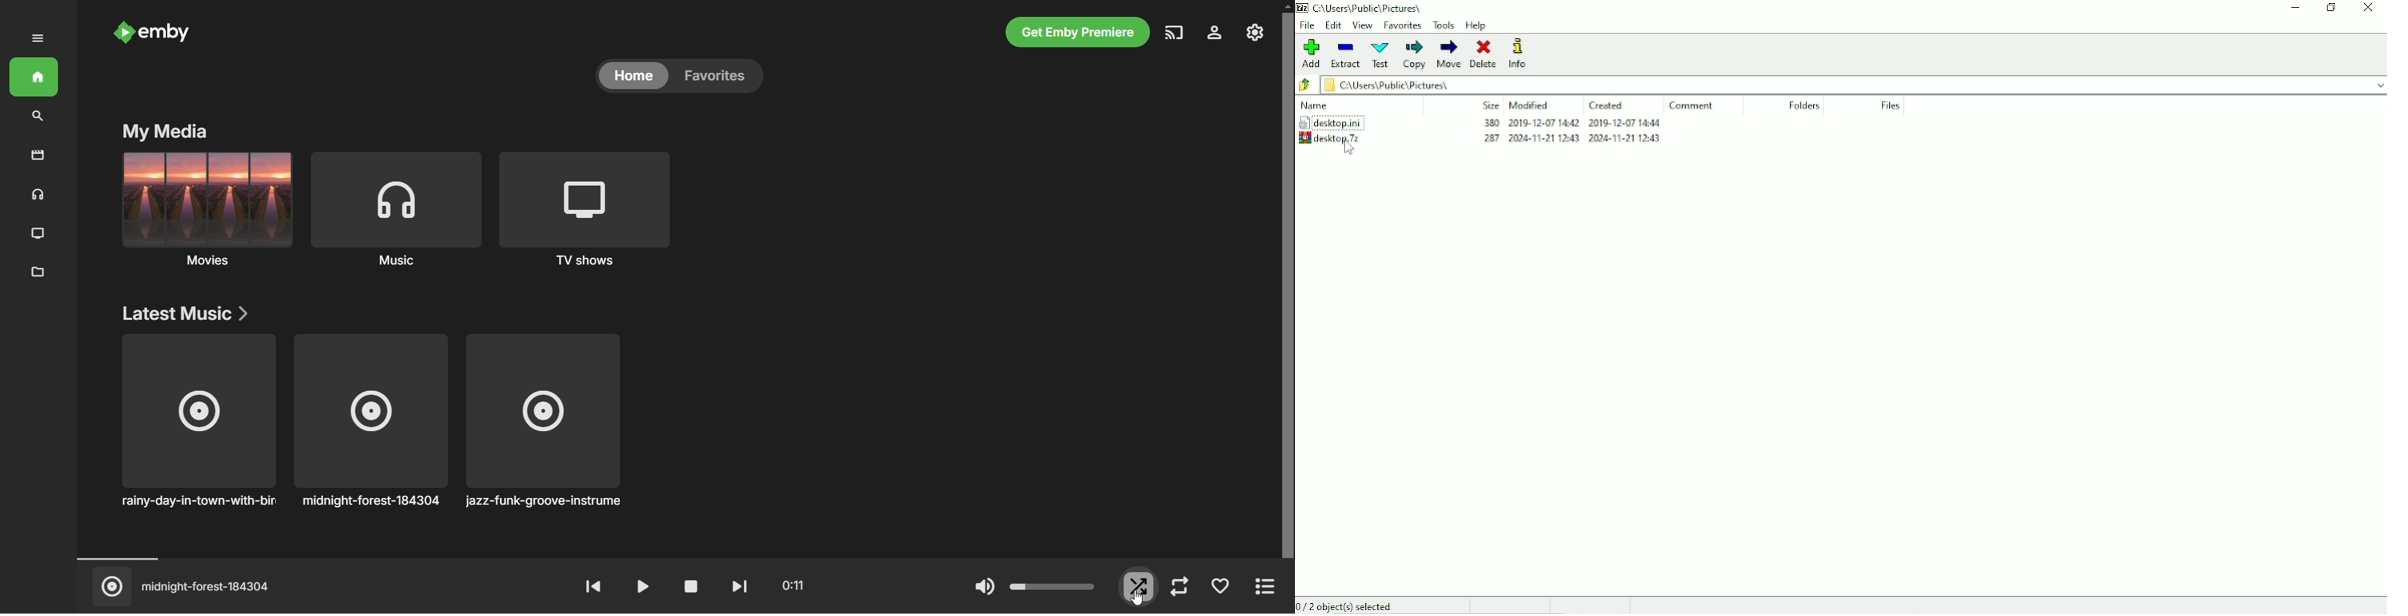 This screenshot has width=2408, height=616. What do you see at coordinates (35, 233) in the screenshot?
I see `TV shows` at bounding box center [35, 233].